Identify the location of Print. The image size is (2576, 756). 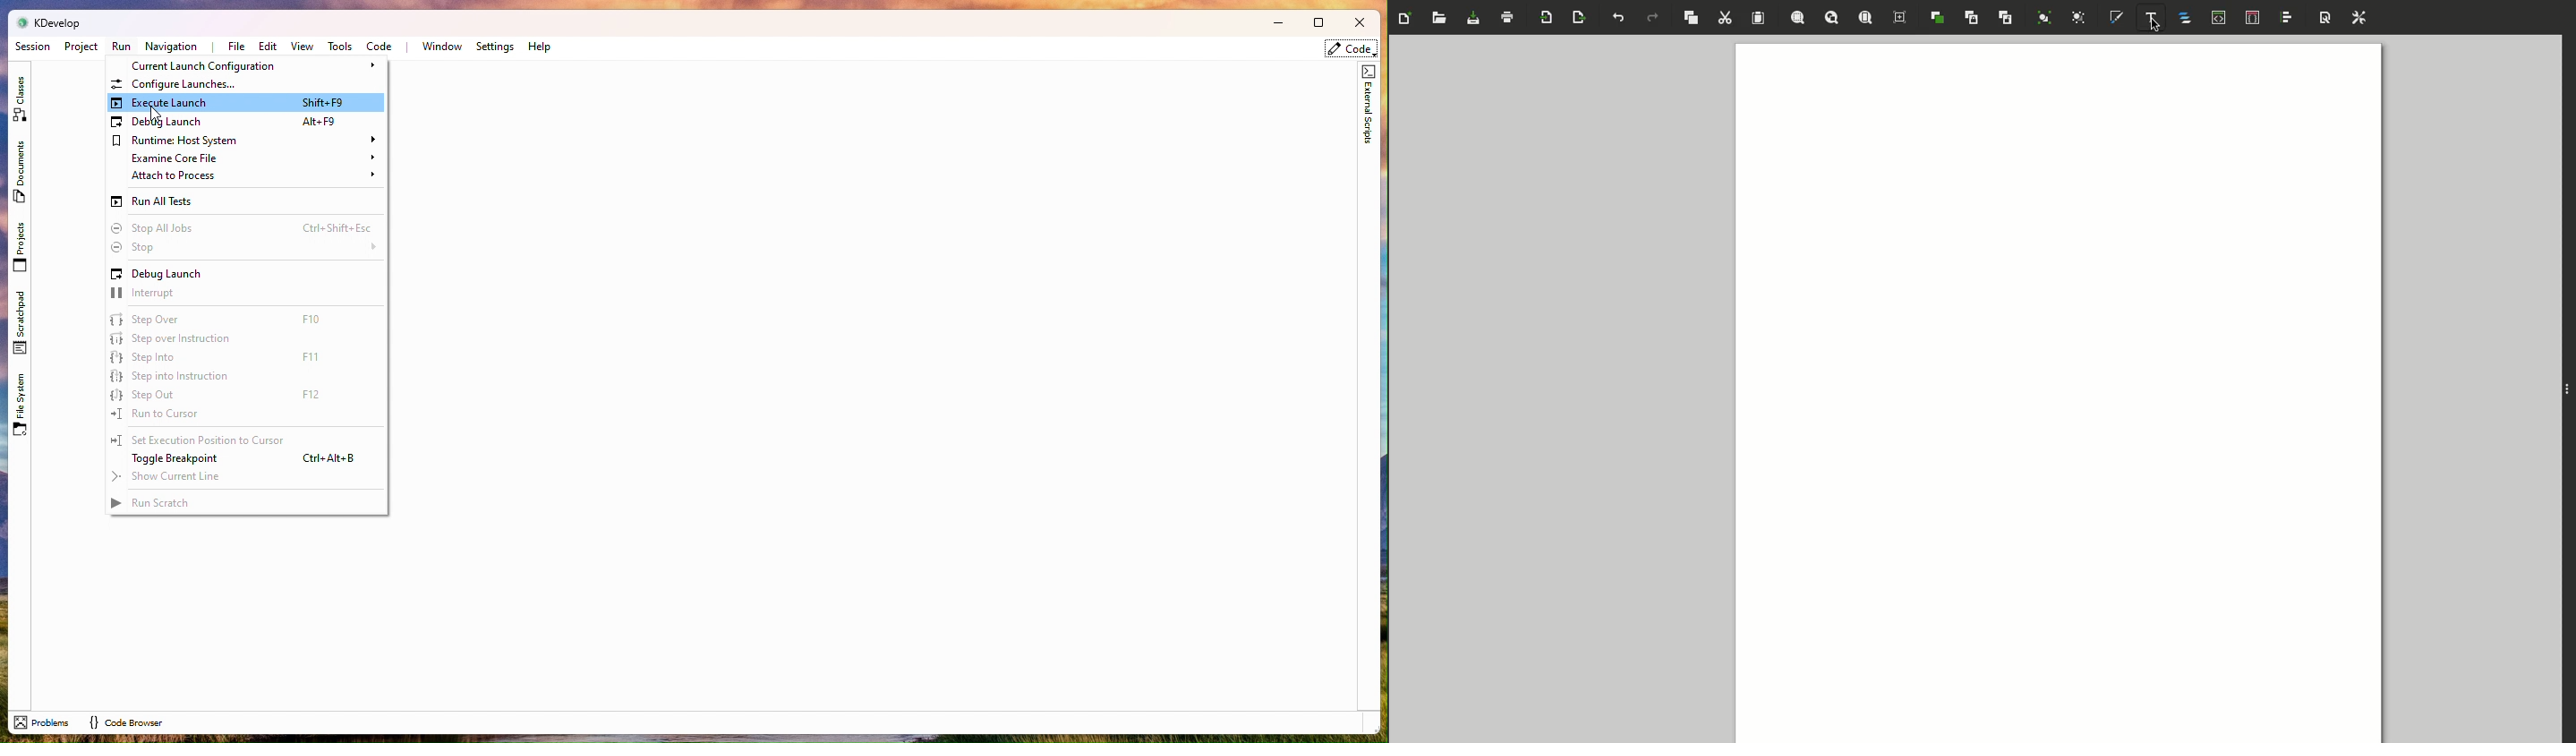
(1510, 17).